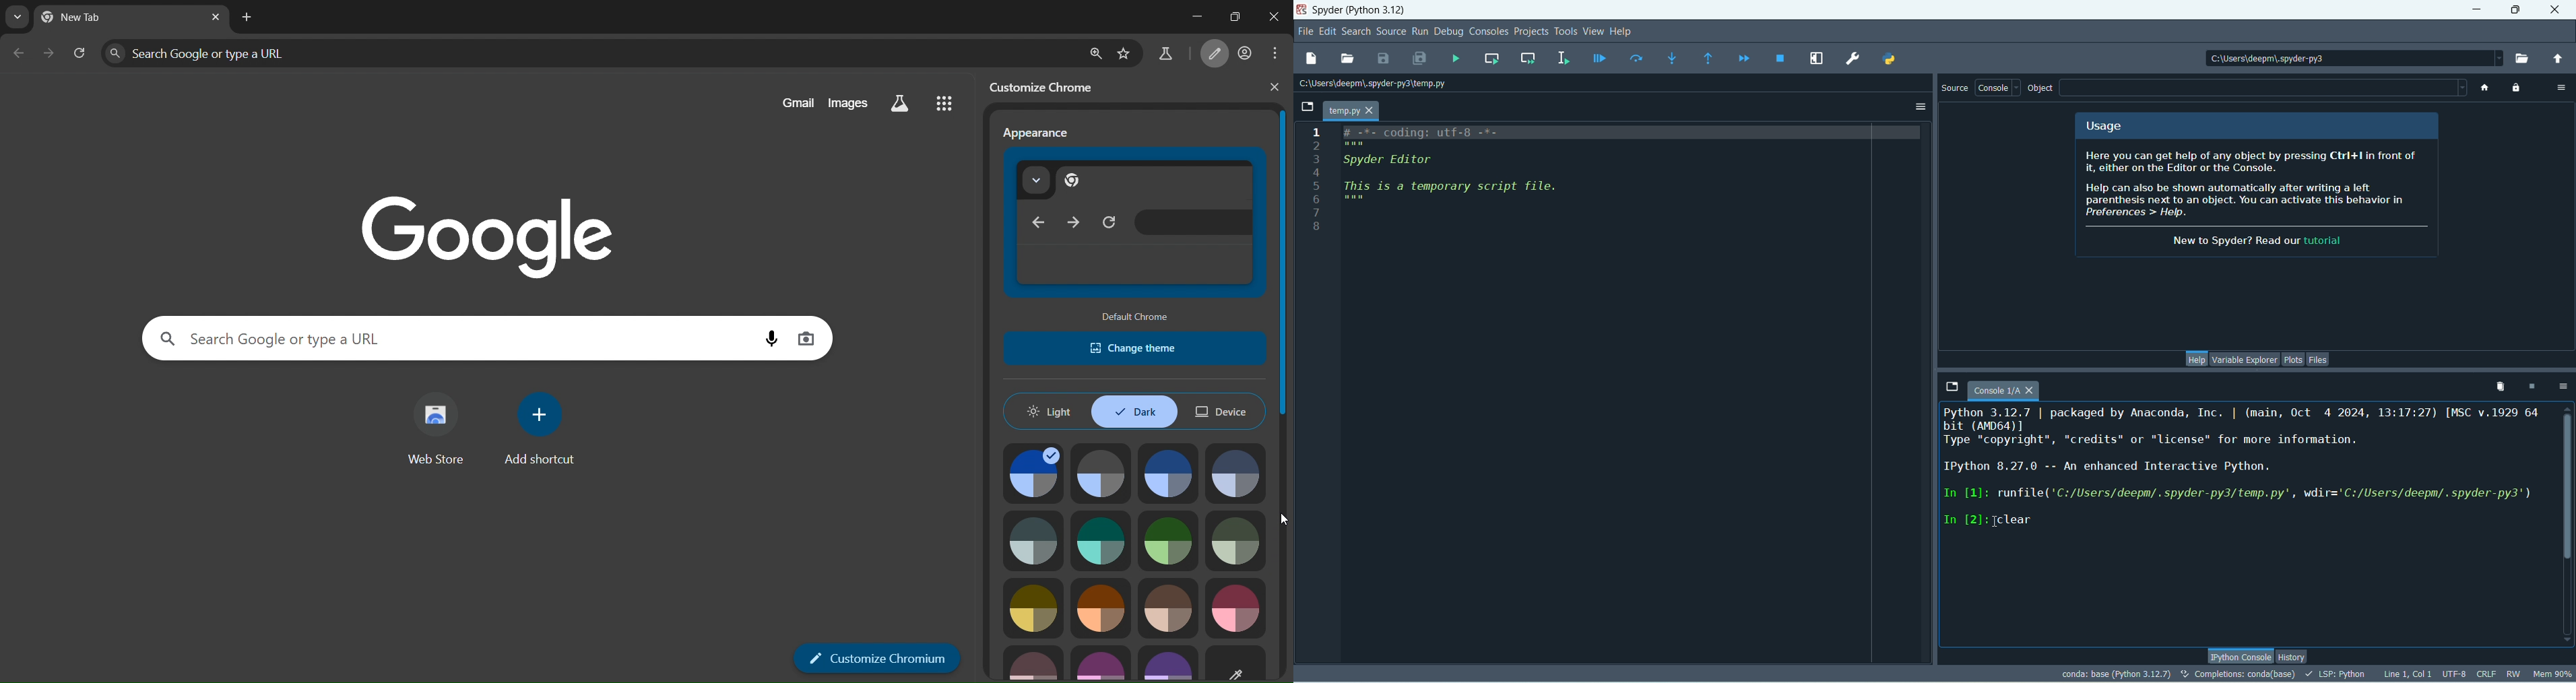  I want to click on conda:base, so click(2116, 674).